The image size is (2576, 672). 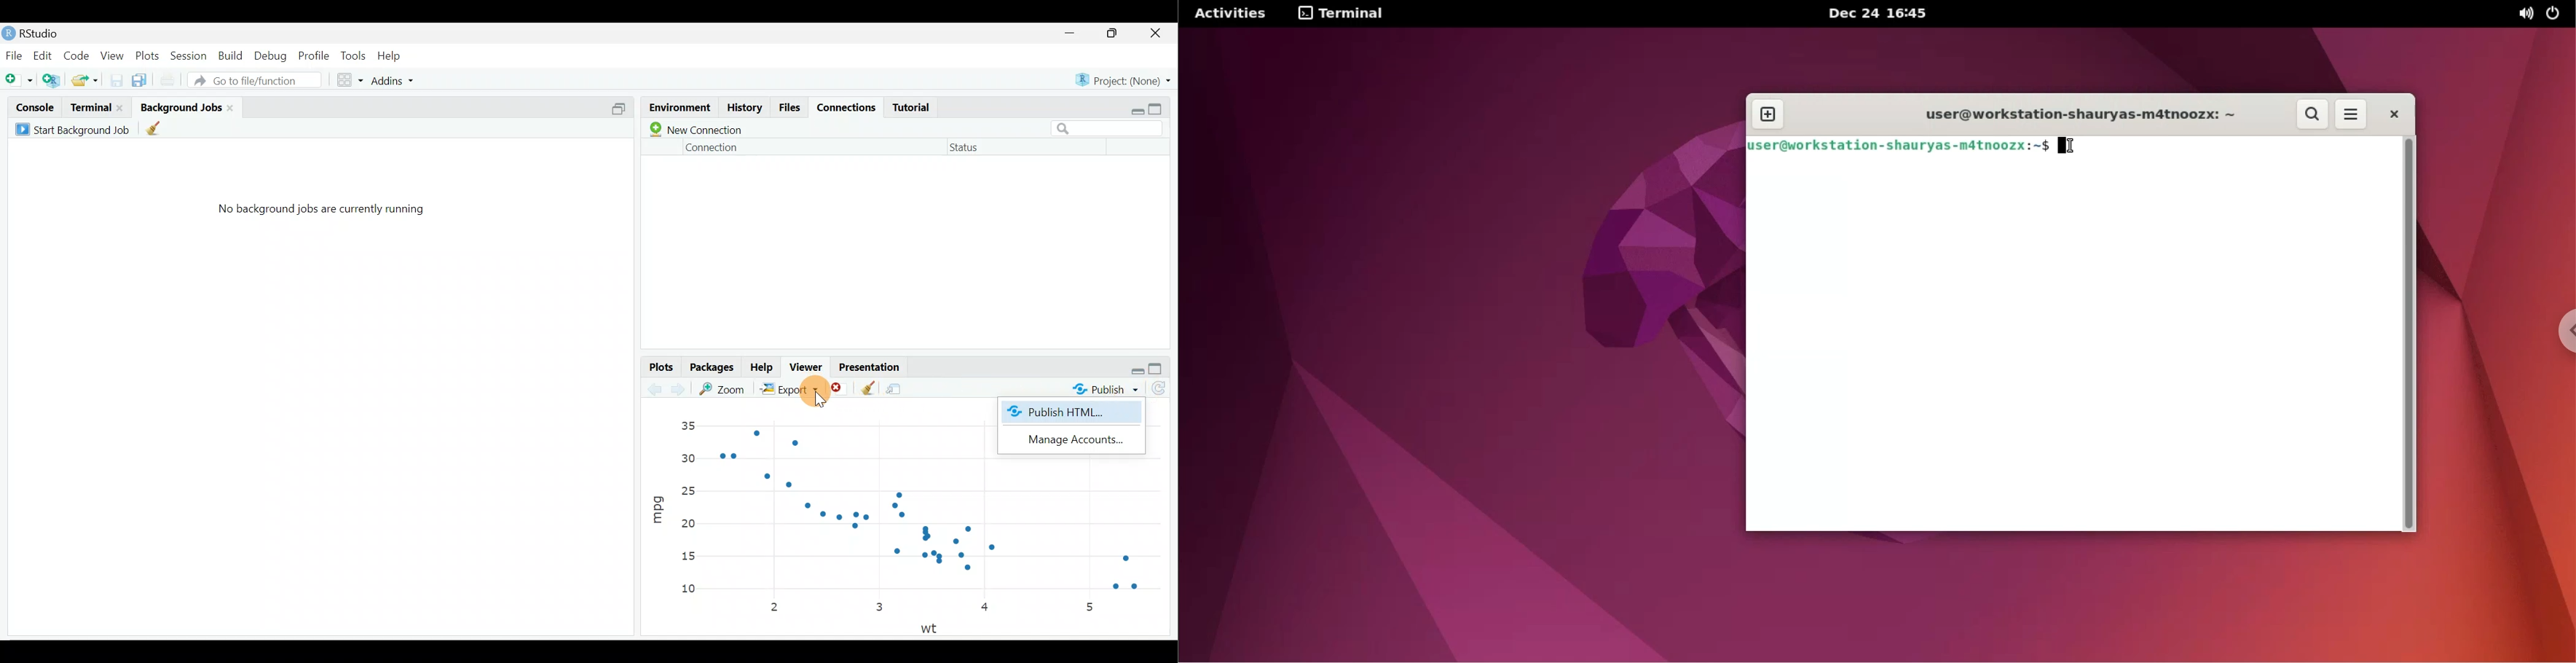 What do you see at coordinates (34, 107) in the screenshot?
I see `Console` at bounding box center [34, 107].